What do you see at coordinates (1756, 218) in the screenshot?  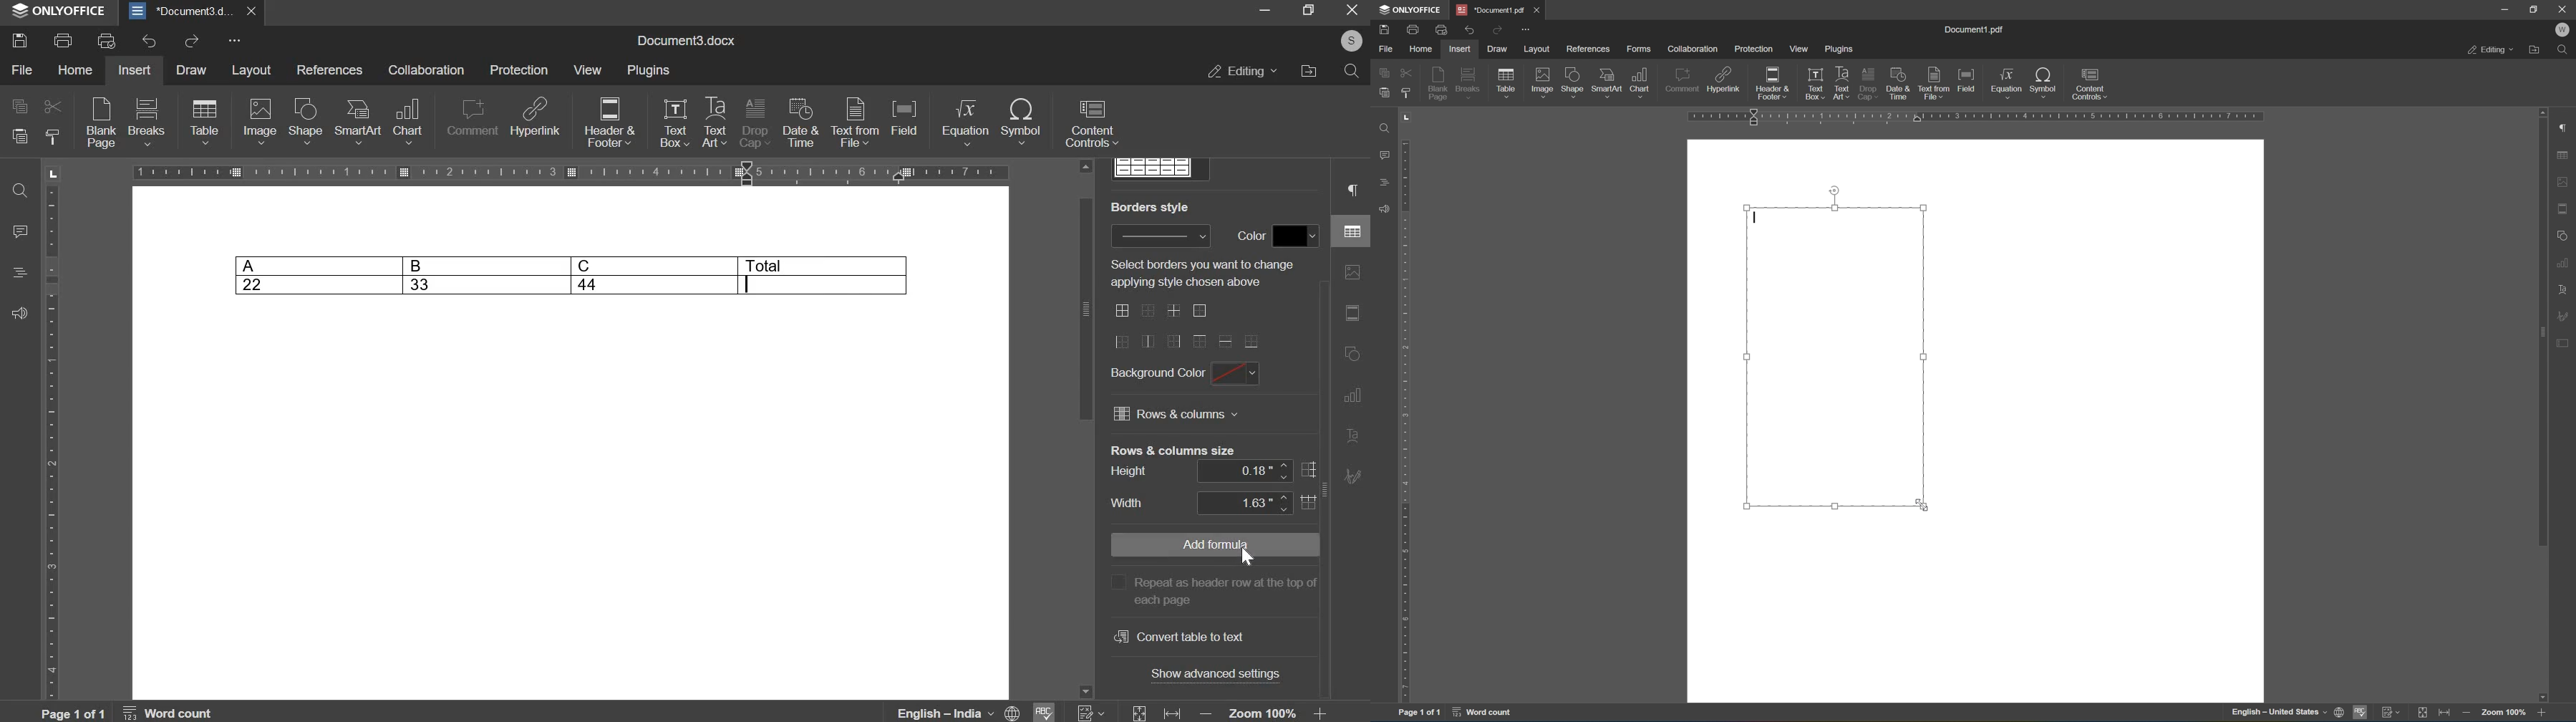 I see `cursor` at bounding box center [1756, 218].